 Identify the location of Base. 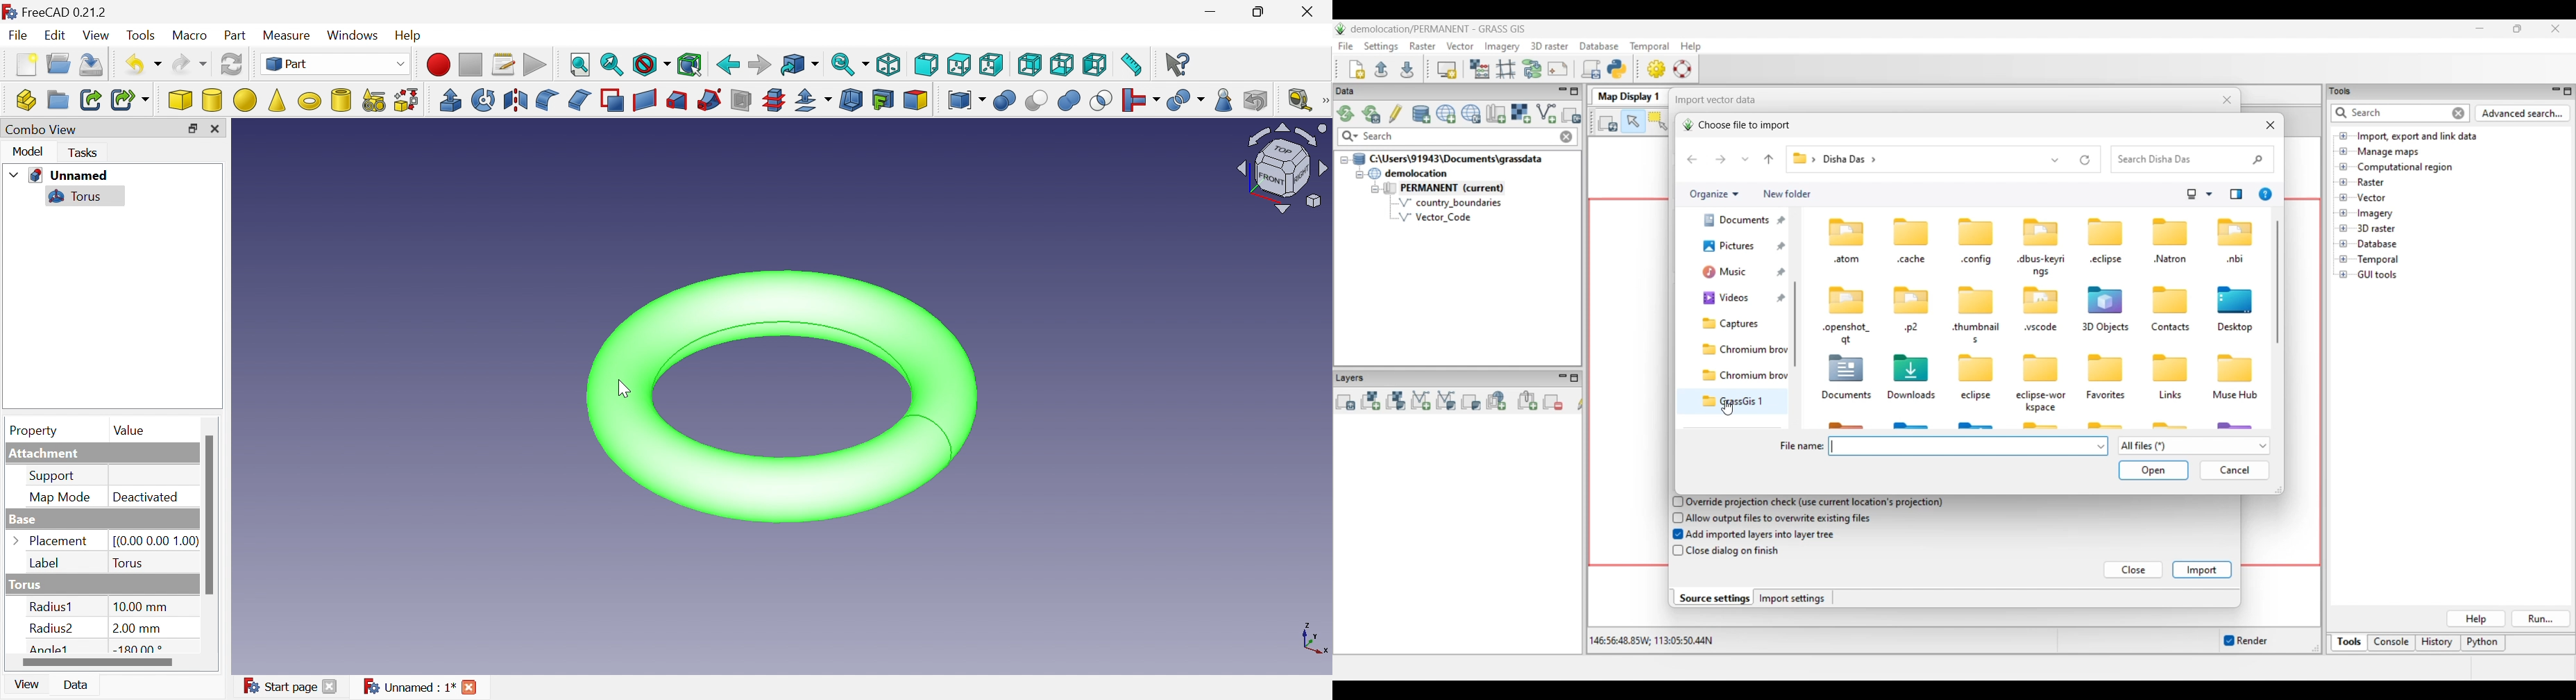
(20, 520).